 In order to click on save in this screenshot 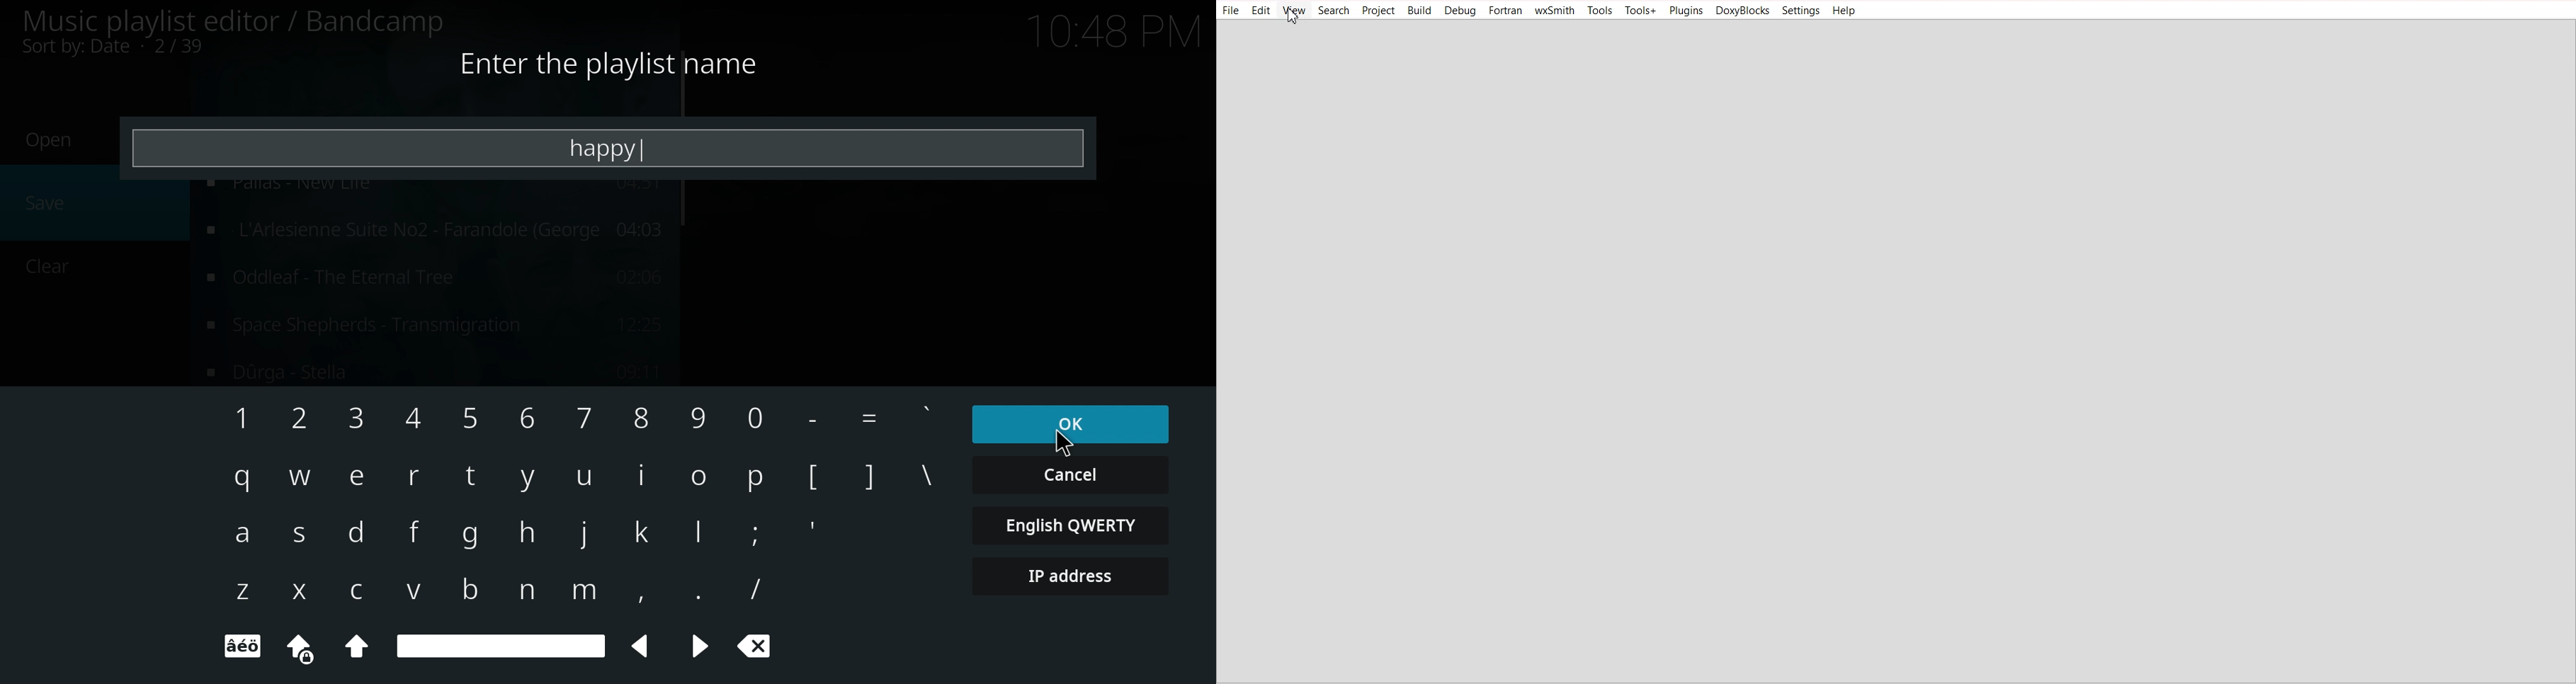, I will do `click(59, 193)`.